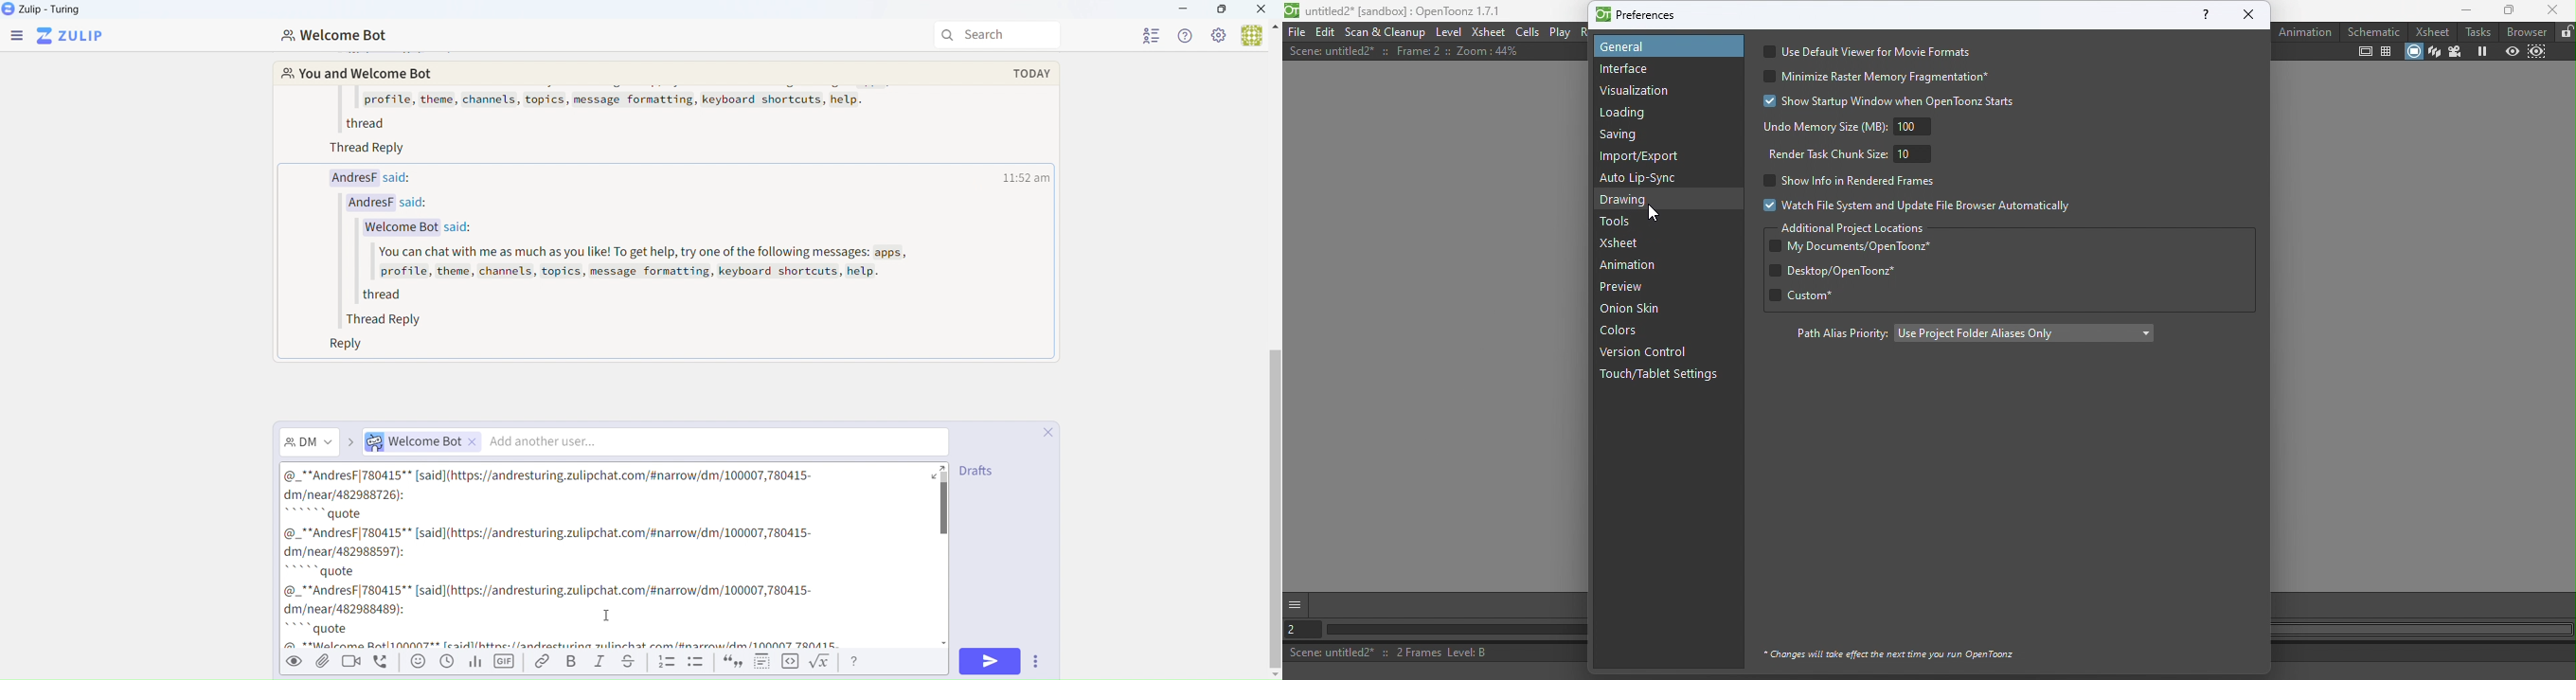  I want to click on Stats, so click(474, 662).